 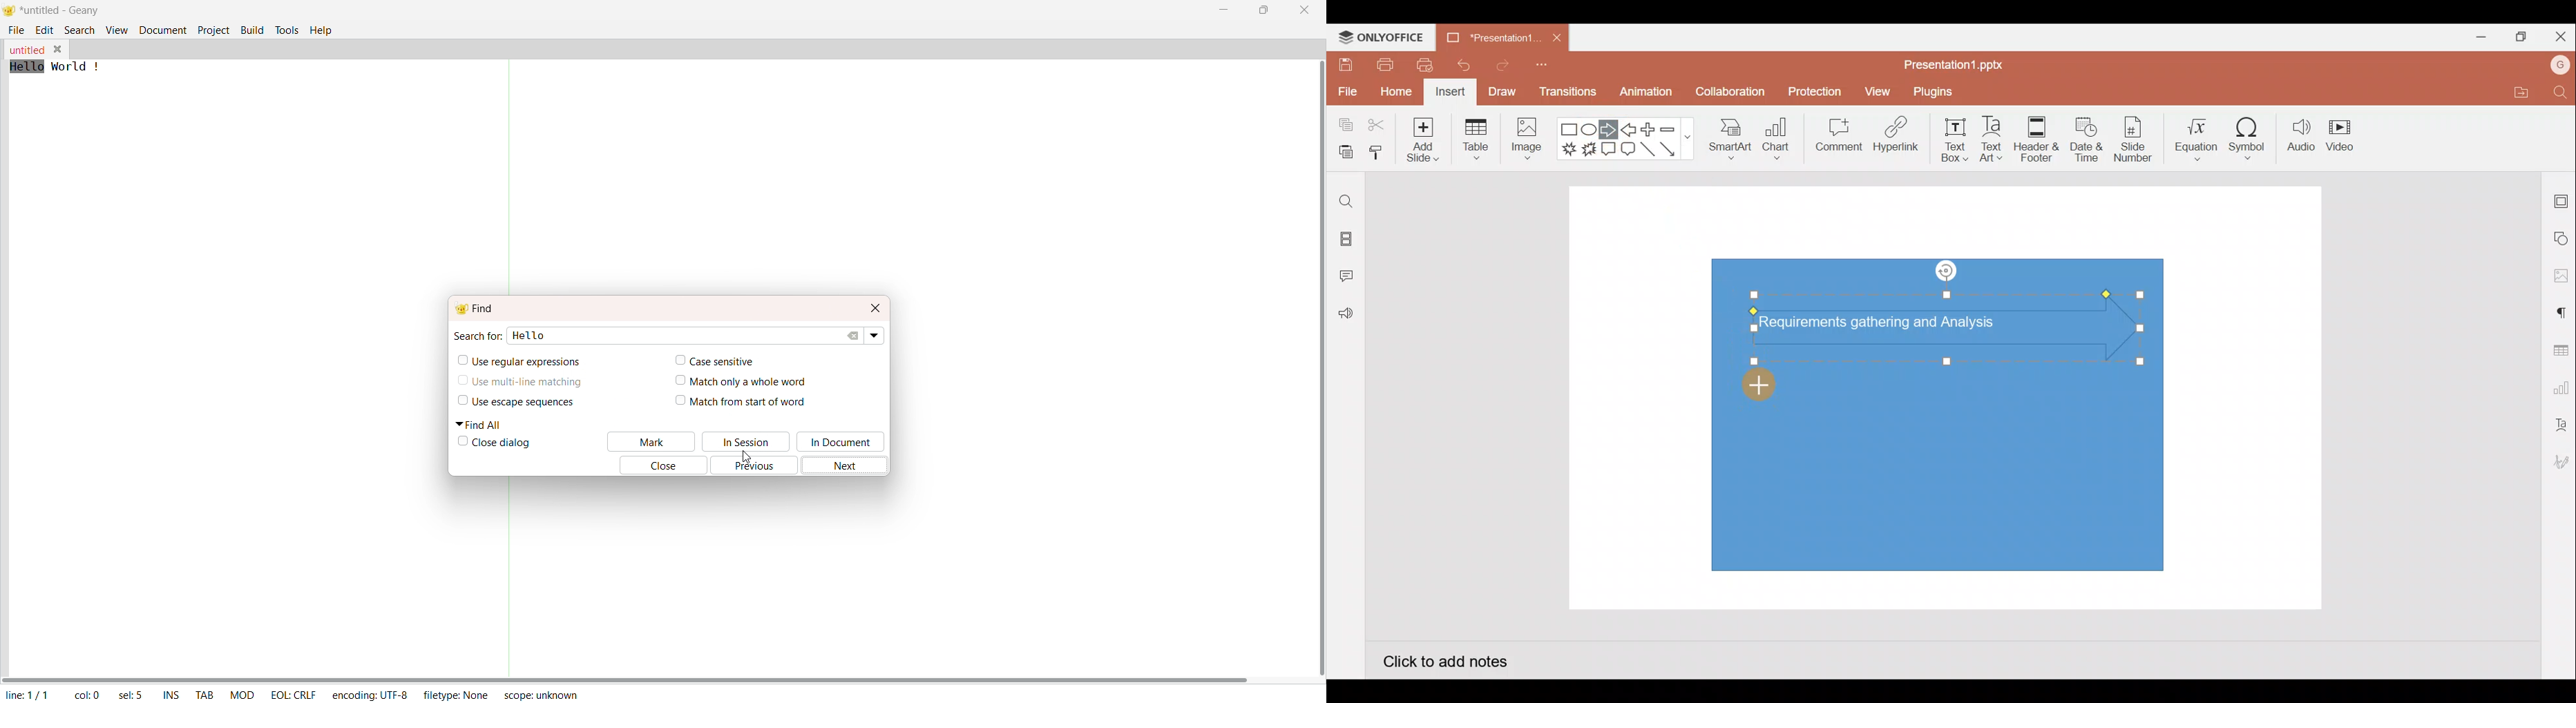 What do you see at coordinates (1396, 93) in the screenshot?
I see `Home` at bounding box center [1396, 93].